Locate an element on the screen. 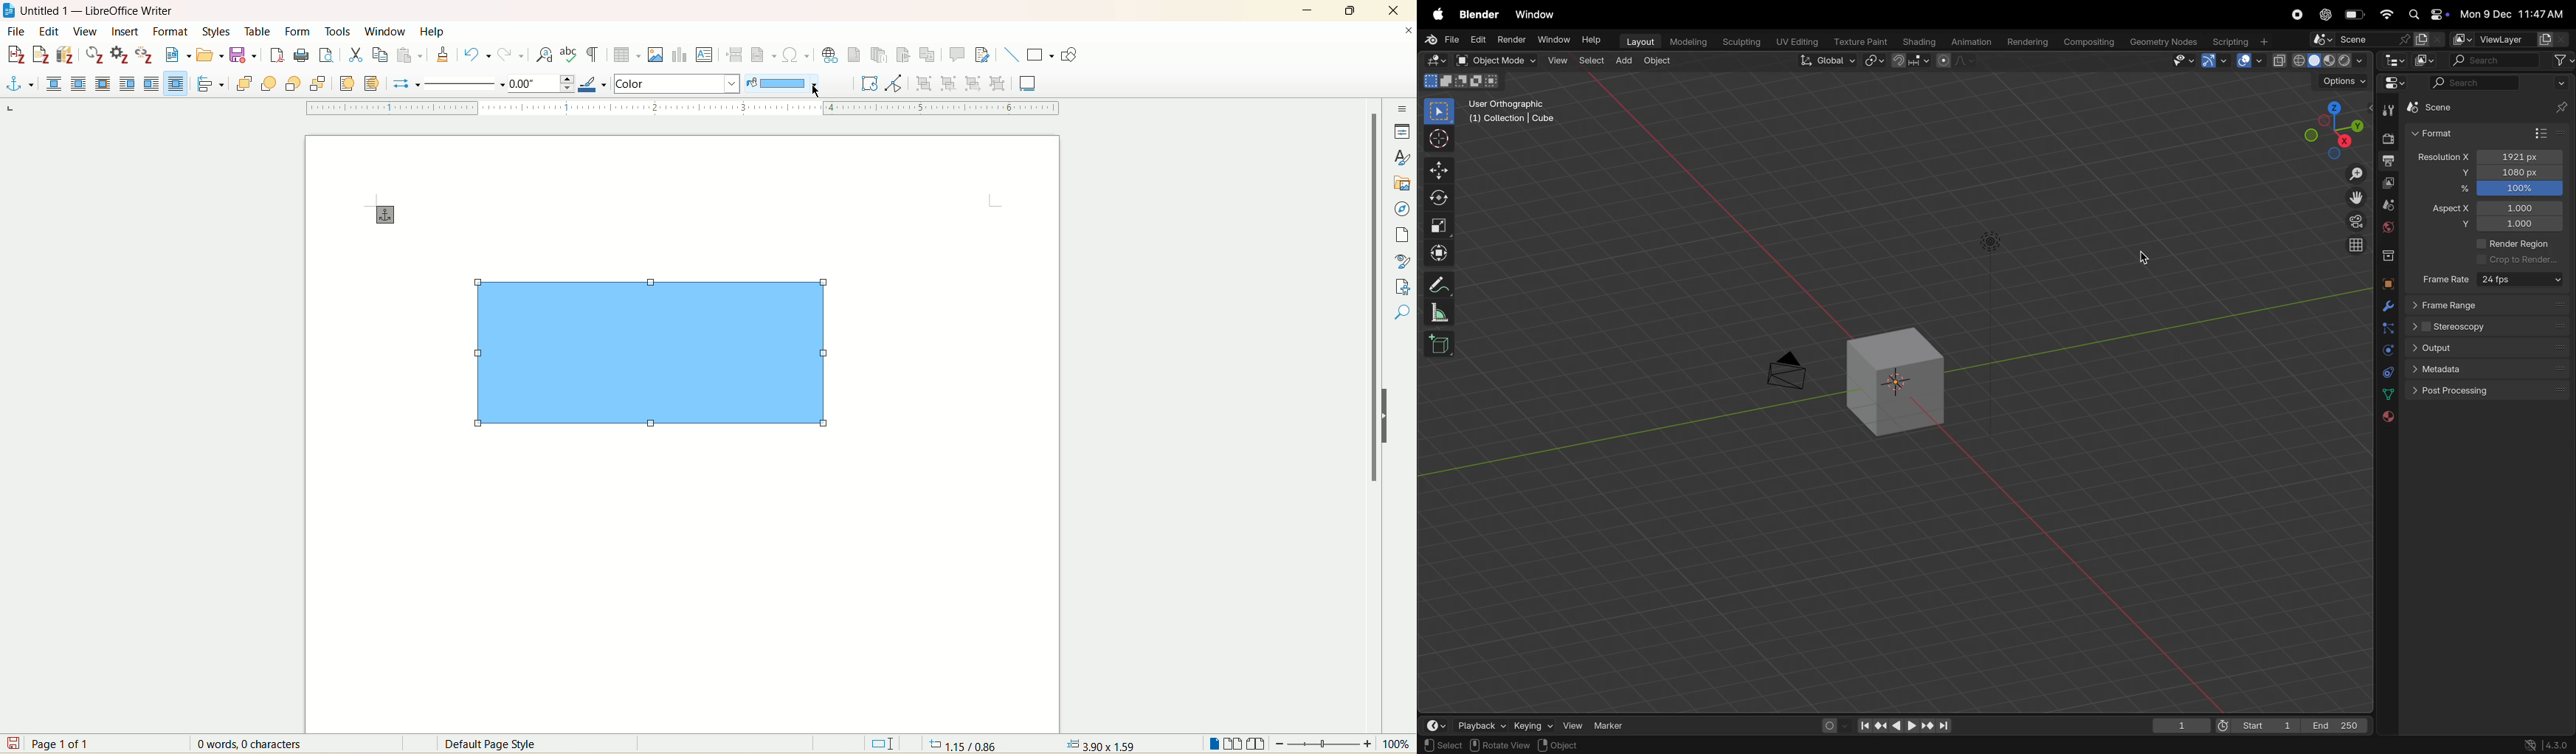  line pattern is located at coordinates (462, 85).